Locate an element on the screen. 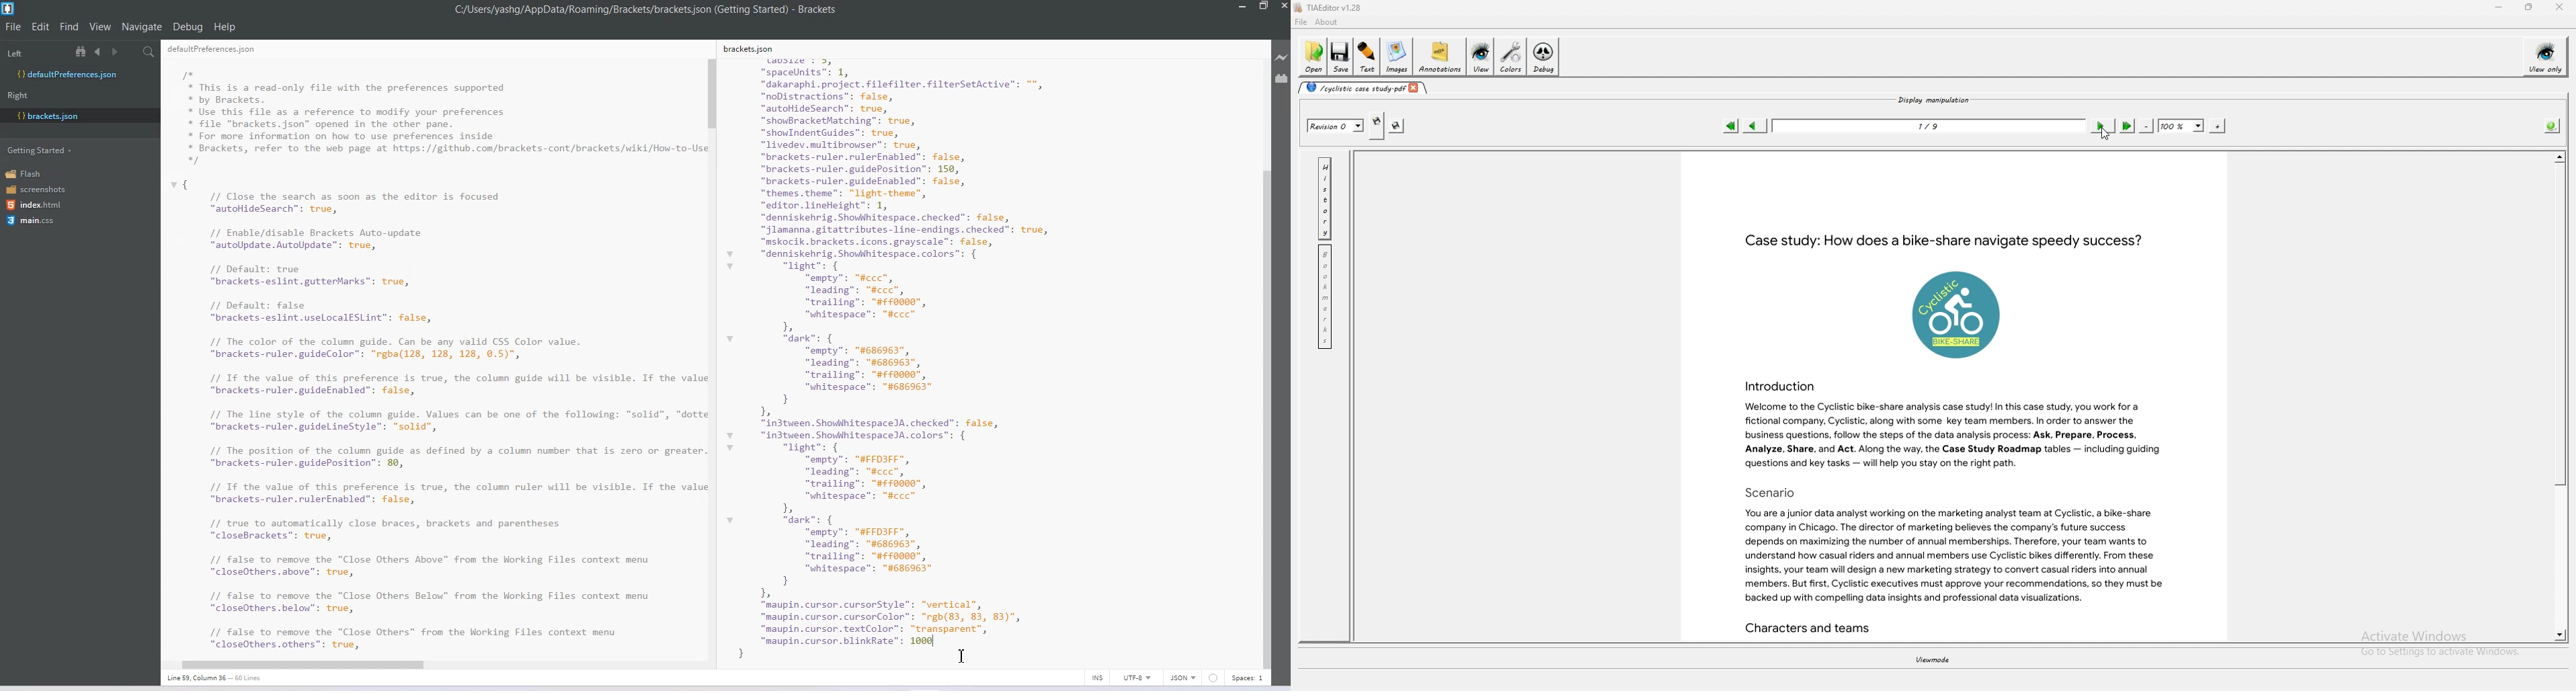 The image size is (2576, 700). Vertical Scroll Bar is located at coordinates (712, 355).